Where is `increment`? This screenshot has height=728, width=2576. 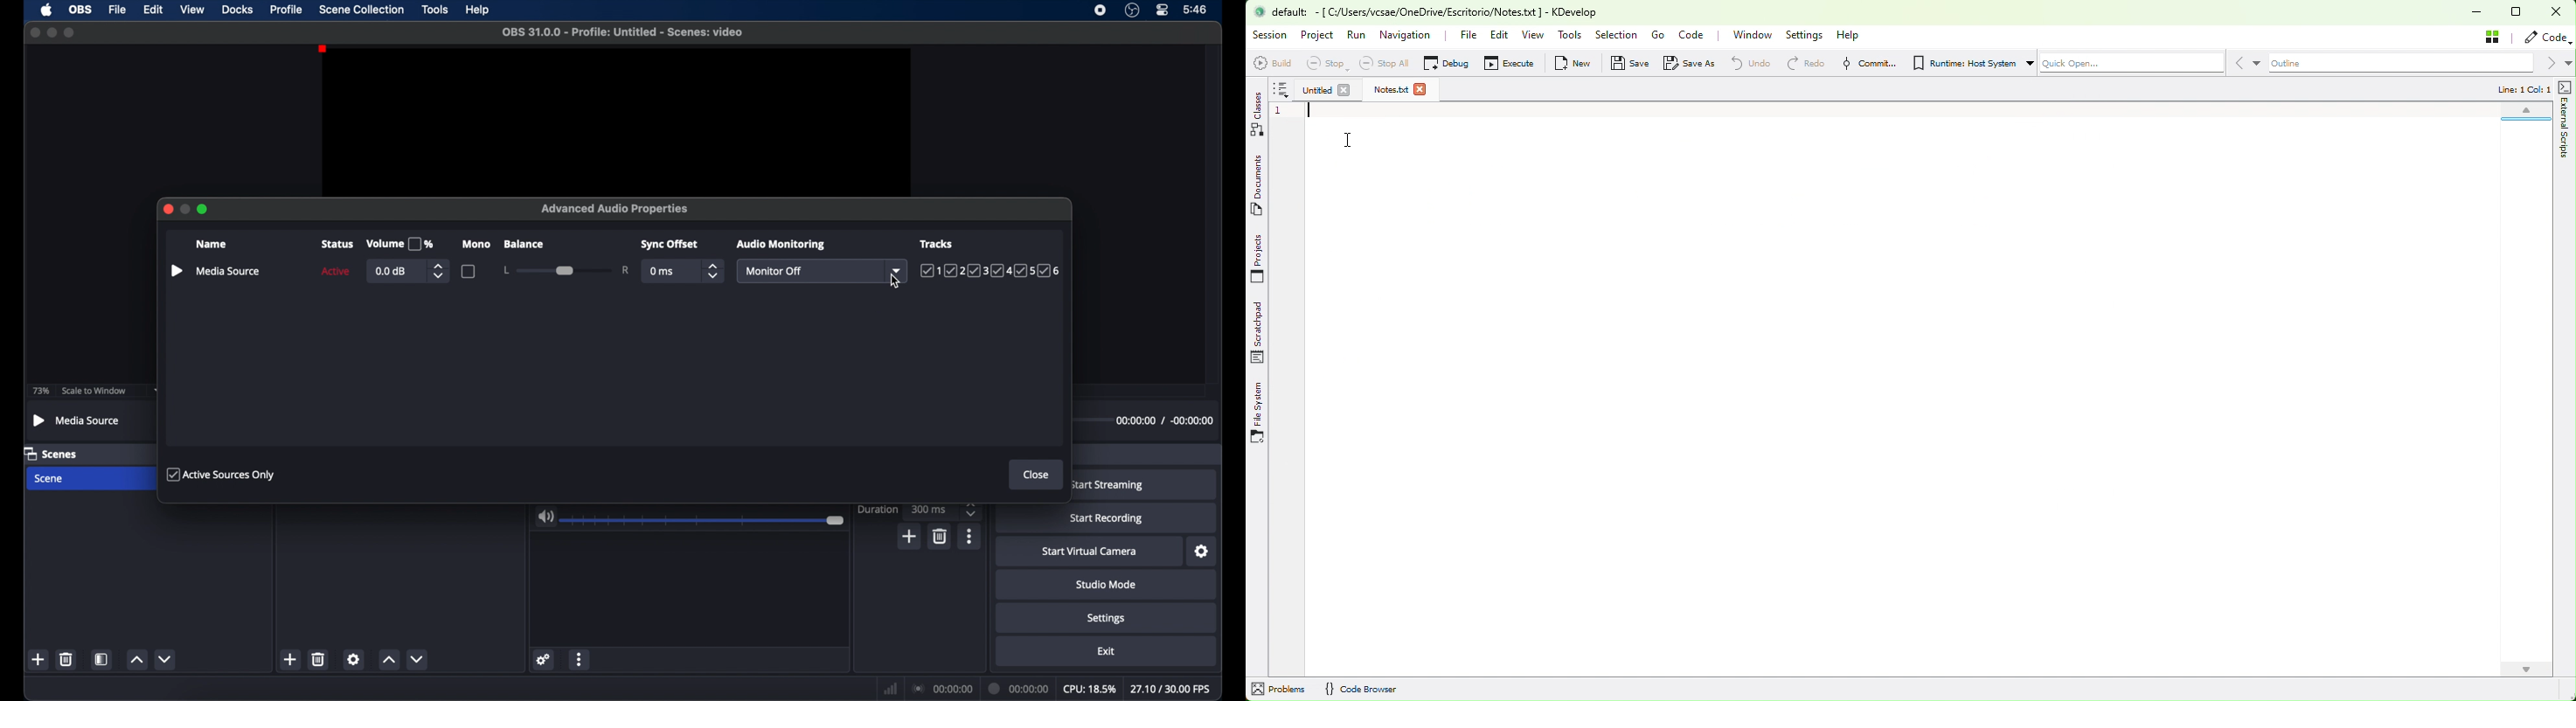
increment is located at coordinates (136, 660).